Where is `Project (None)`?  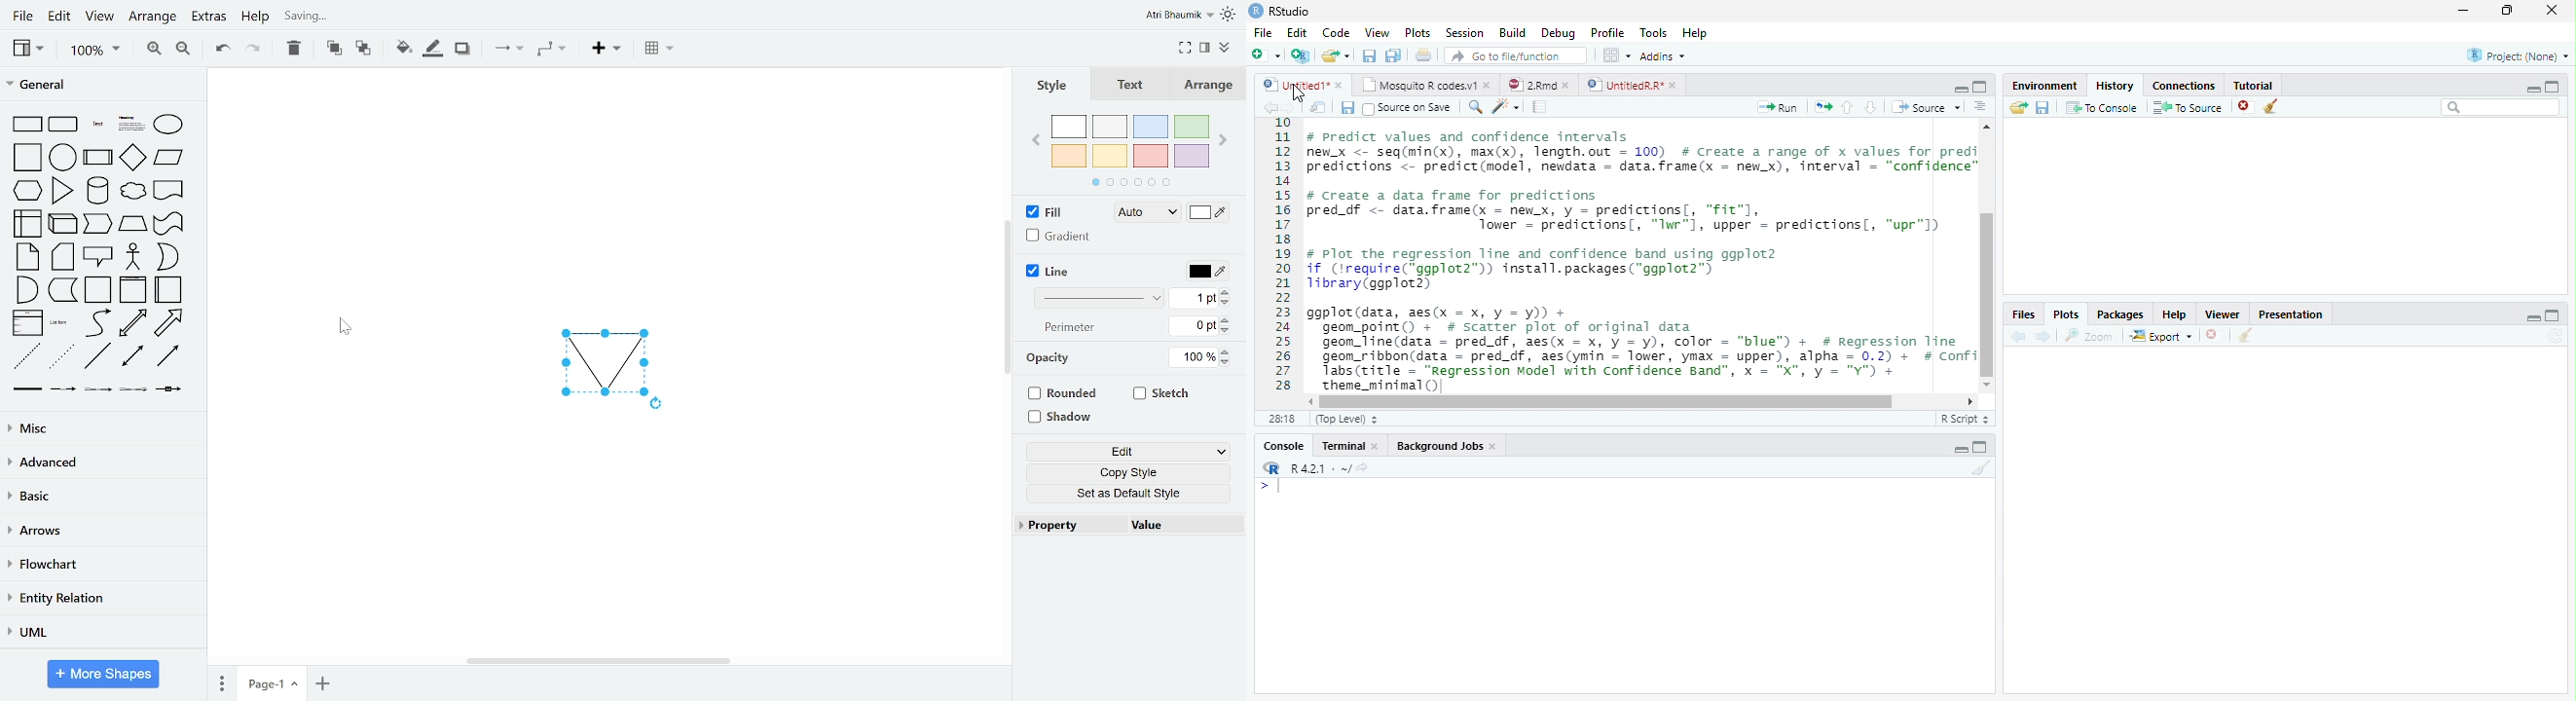 Project (None) is located at coordinates (2519, 55).